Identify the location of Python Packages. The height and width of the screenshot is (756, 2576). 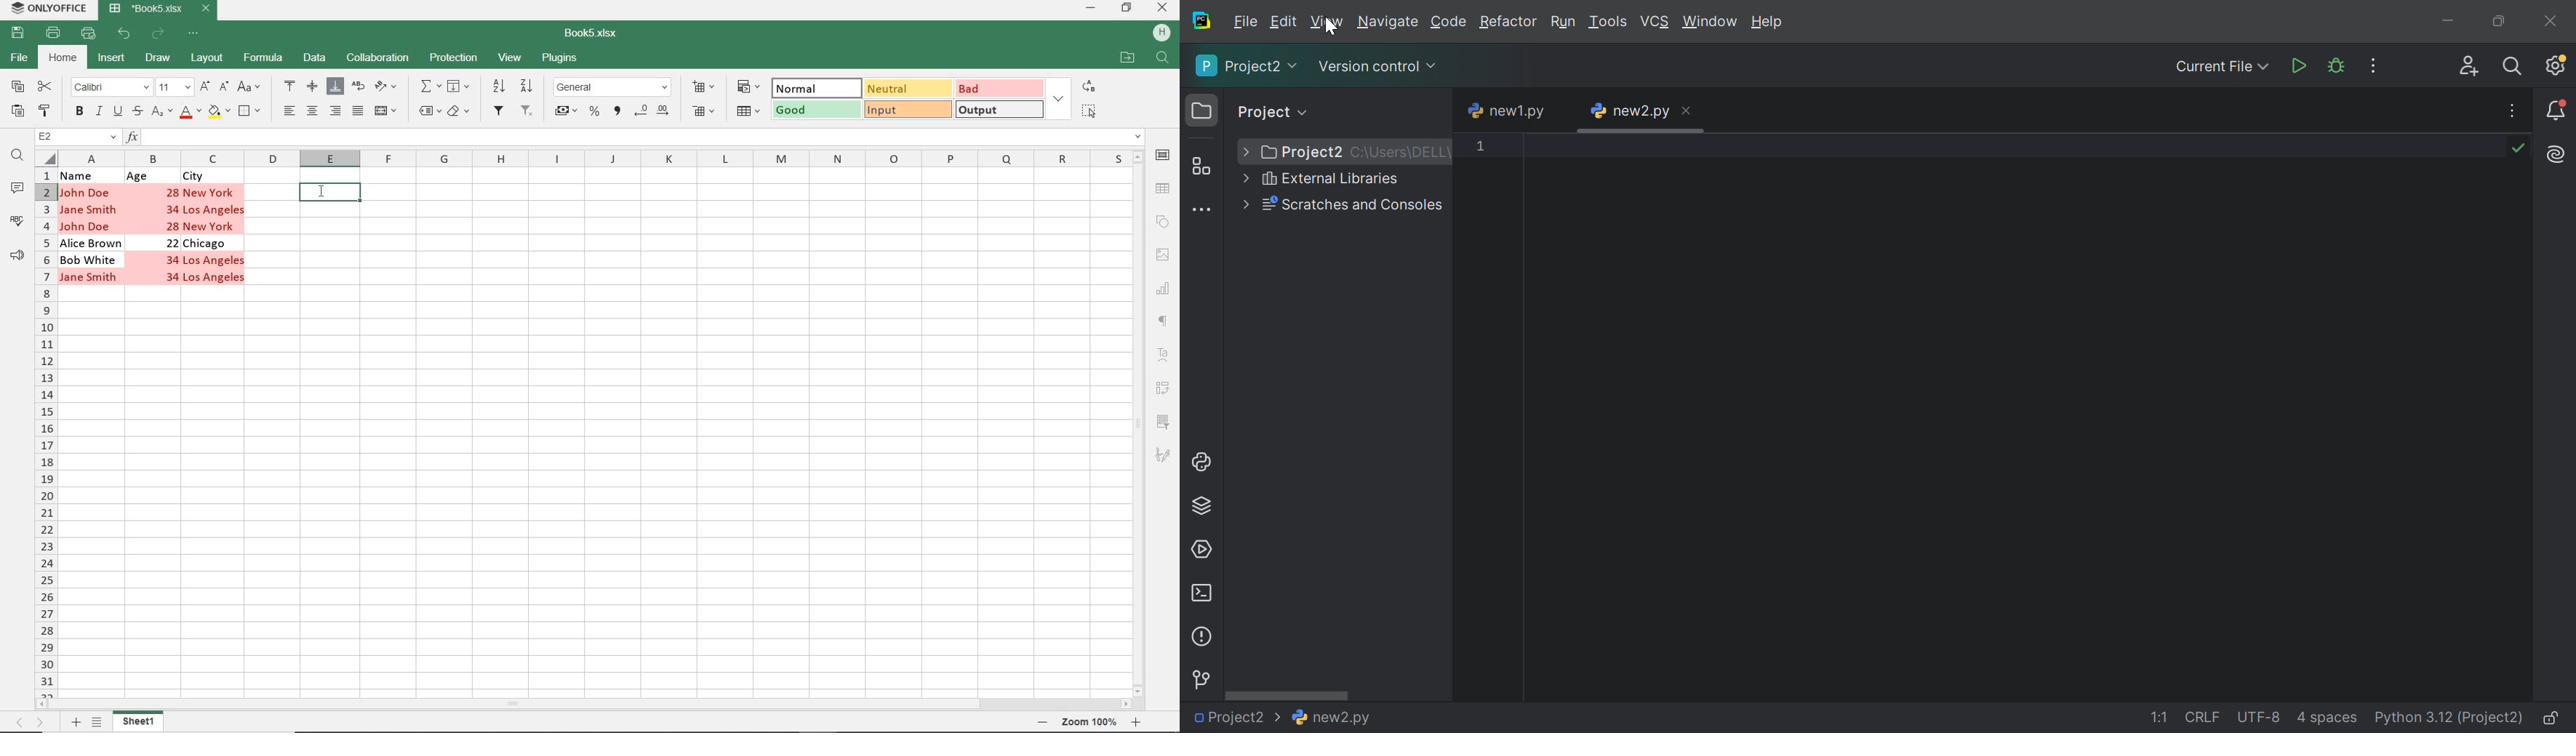
(1202, 508).